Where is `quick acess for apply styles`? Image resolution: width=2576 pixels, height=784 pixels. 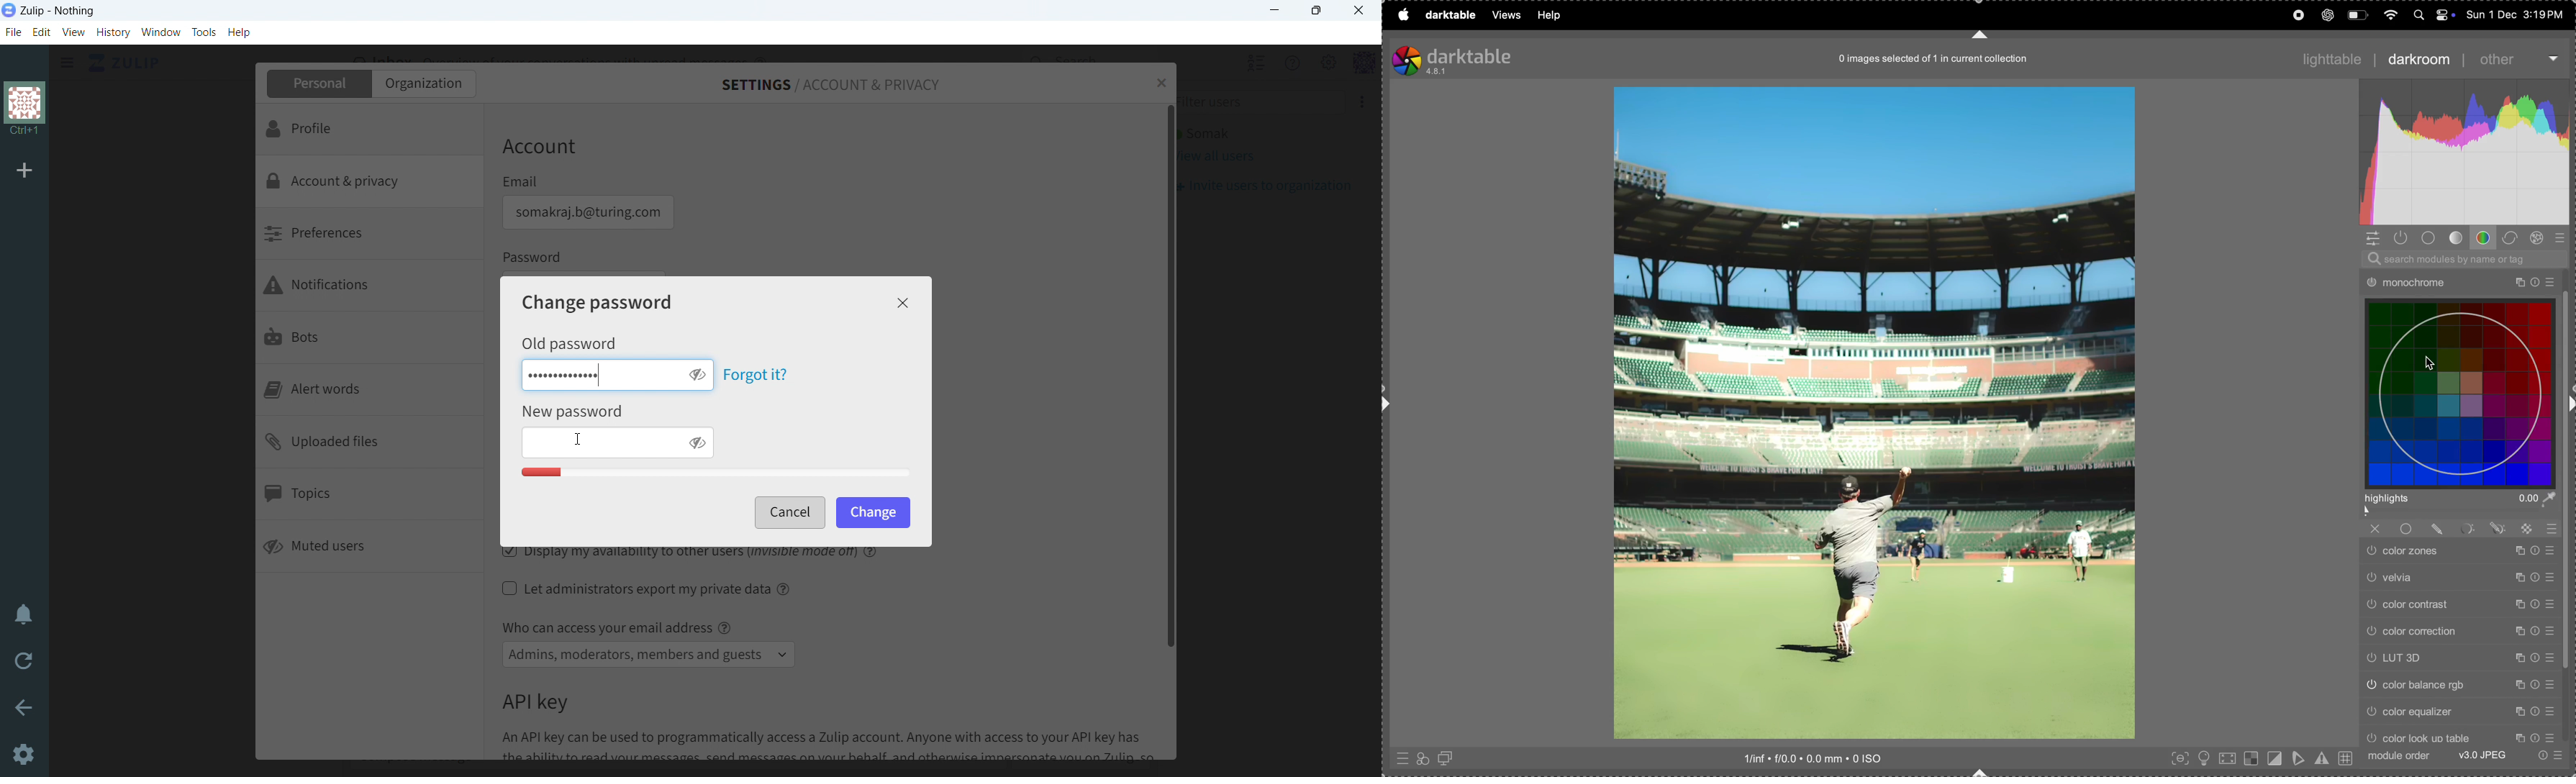
quick acess for apply styles is located at coordinates (1422, 757).